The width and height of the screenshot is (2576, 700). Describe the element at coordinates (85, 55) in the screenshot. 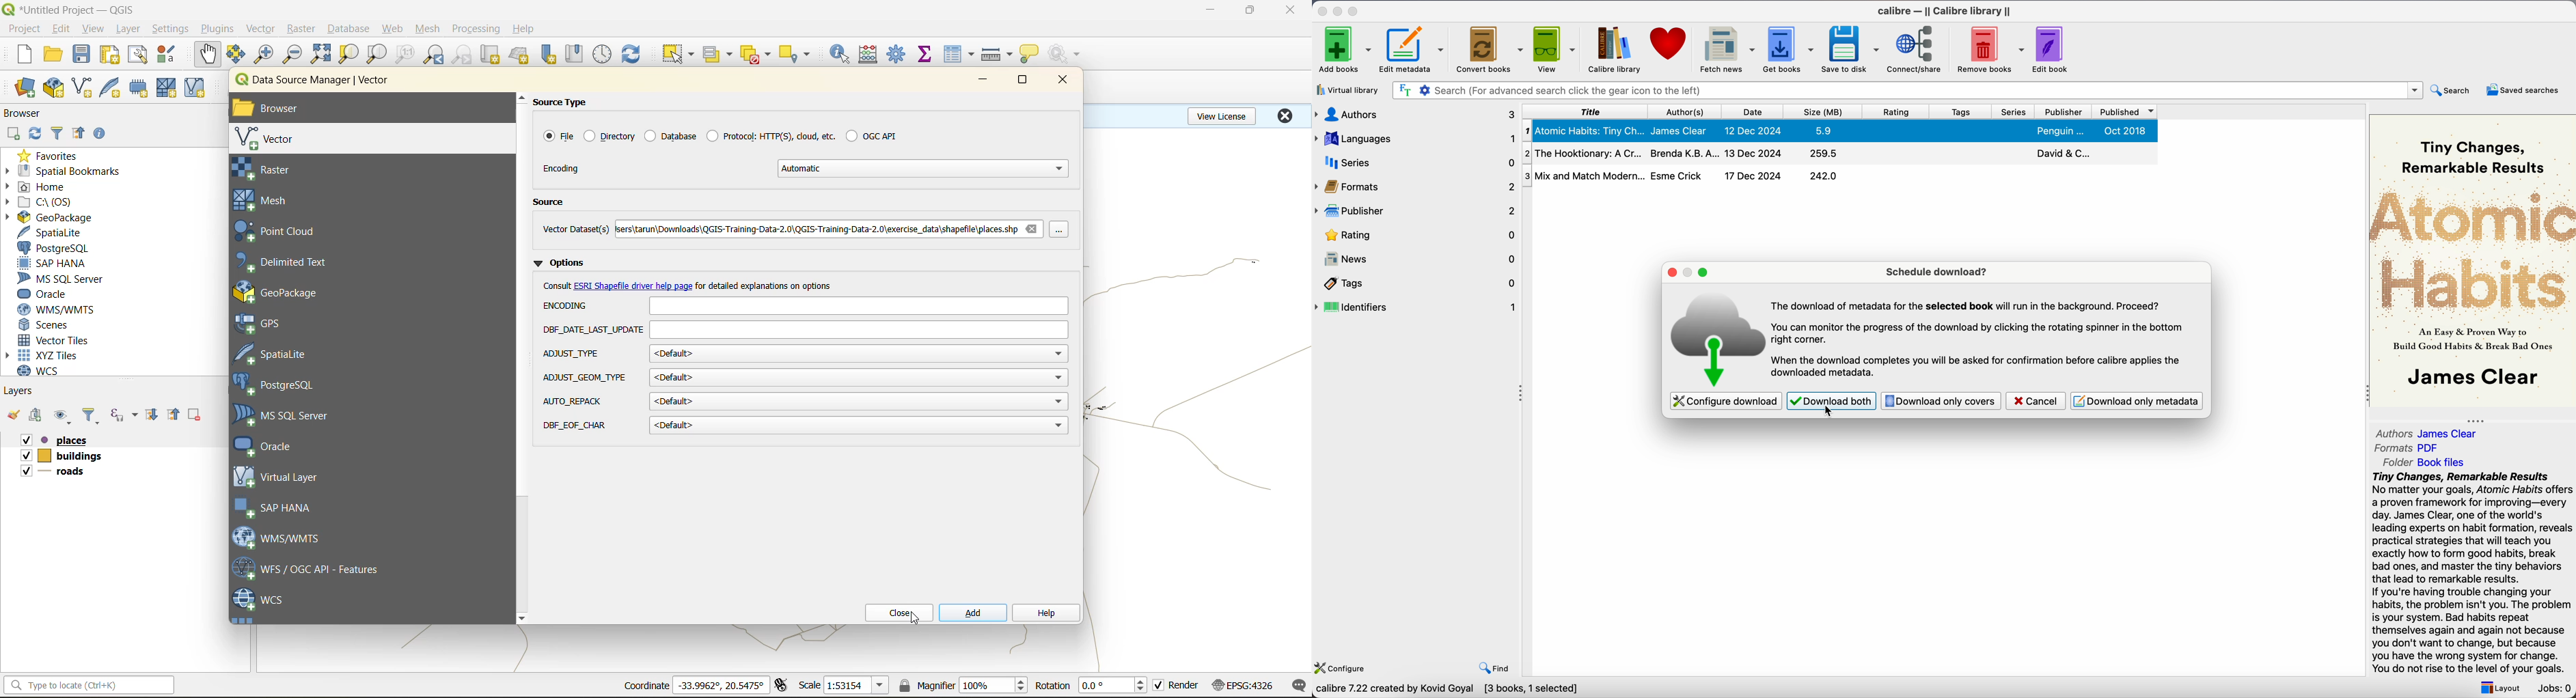

I see `save` at that location.